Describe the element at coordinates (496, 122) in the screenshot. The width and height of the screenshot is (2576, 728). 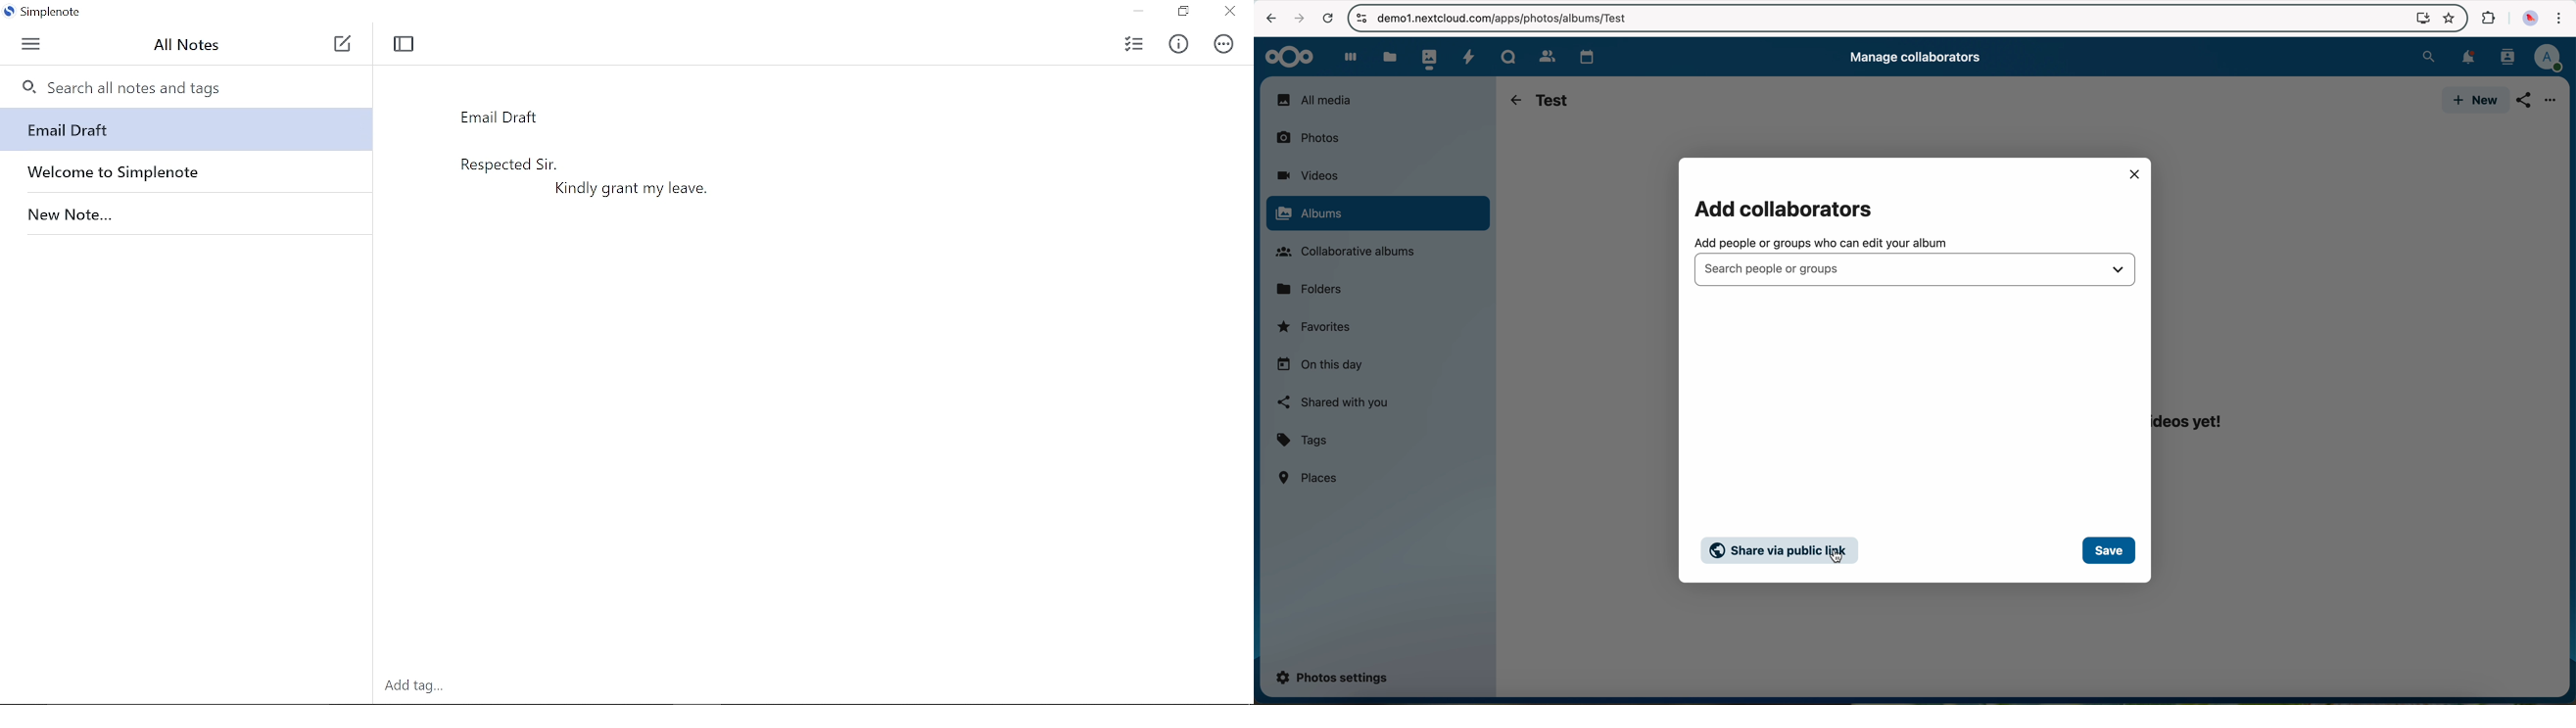
I see `Note title "Email Draft"` at that location.